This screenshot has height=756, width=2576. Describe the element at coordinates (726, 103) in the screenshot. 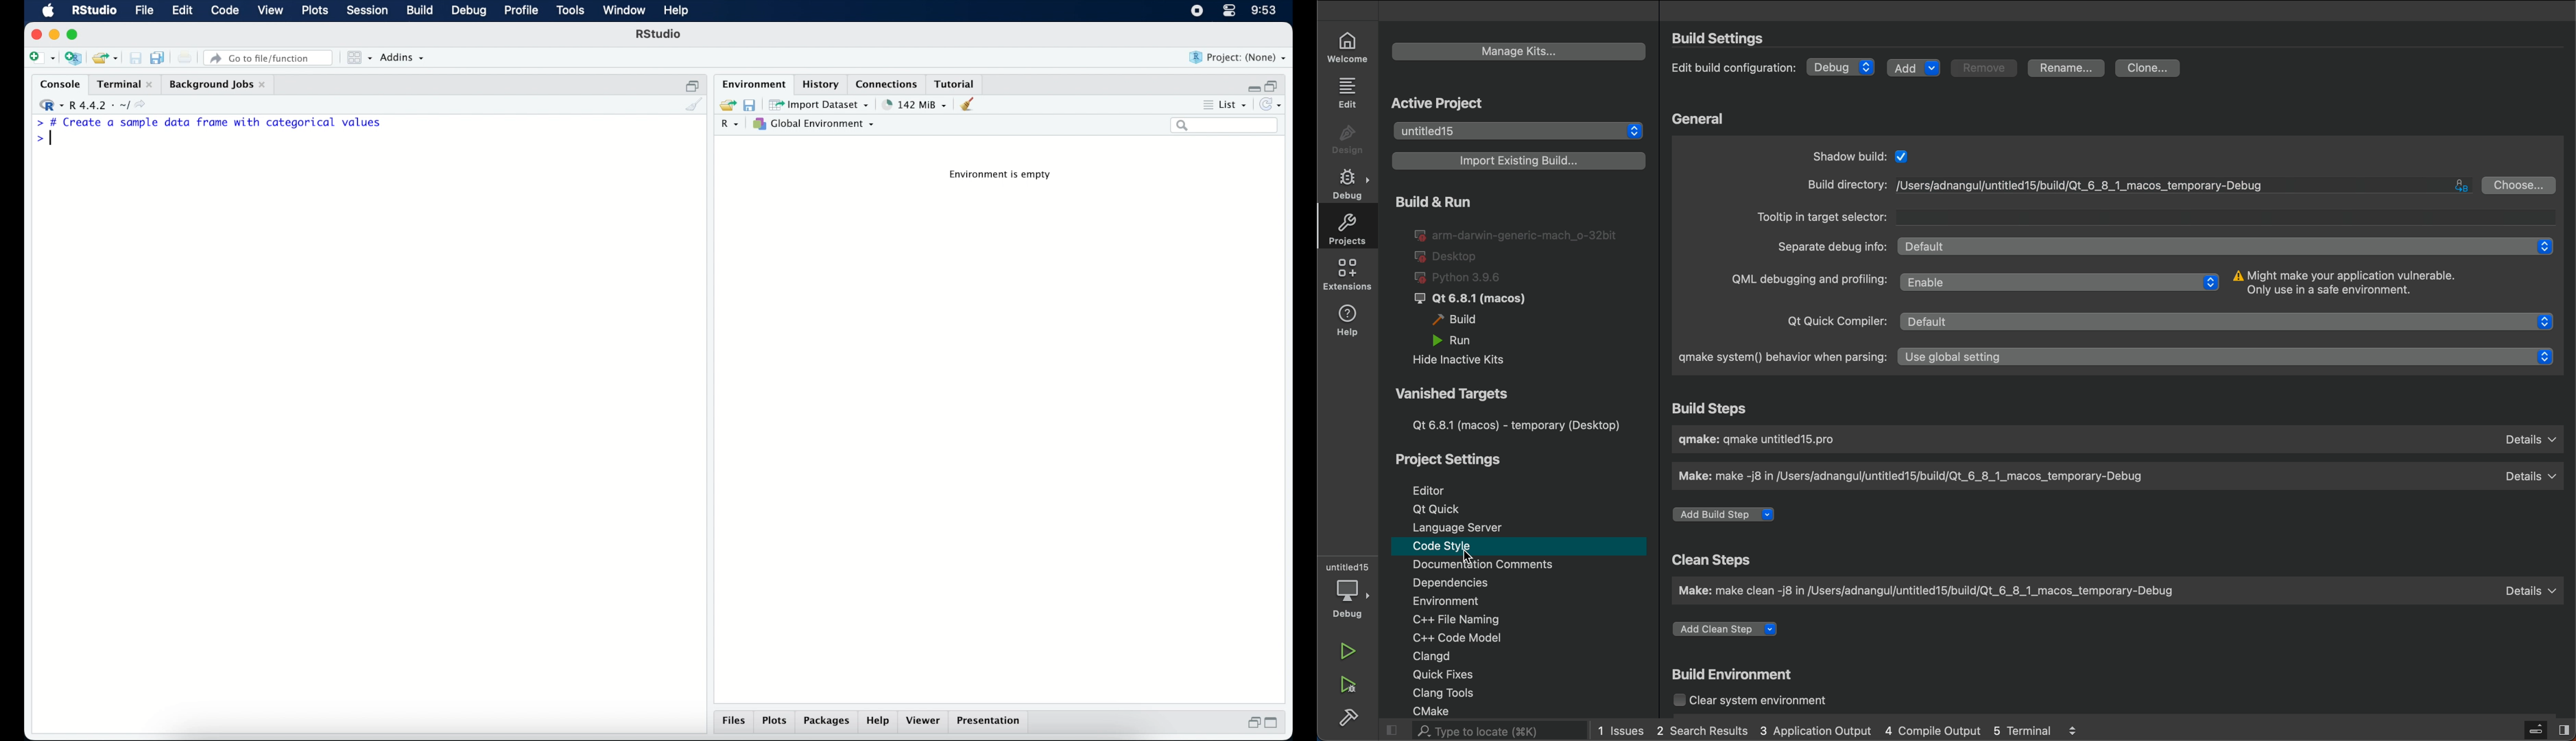

I see `load workspace` at that location.